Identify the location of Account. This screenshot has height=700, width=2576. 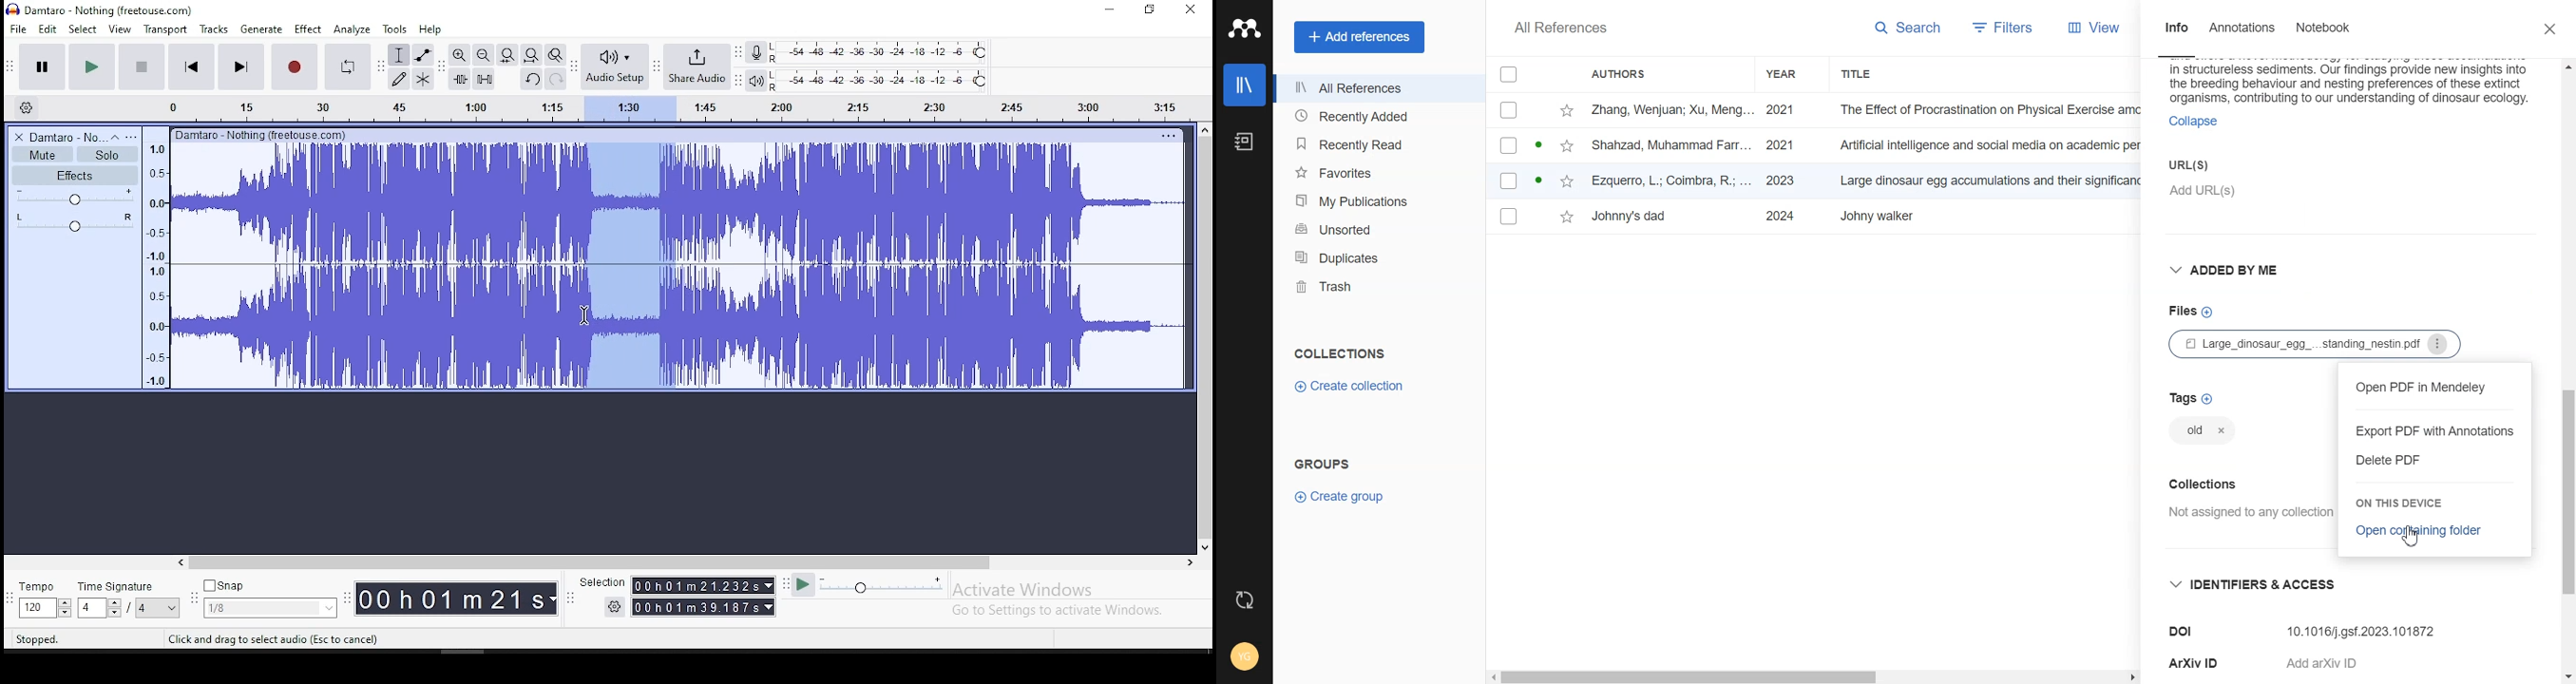
(1245, 657).